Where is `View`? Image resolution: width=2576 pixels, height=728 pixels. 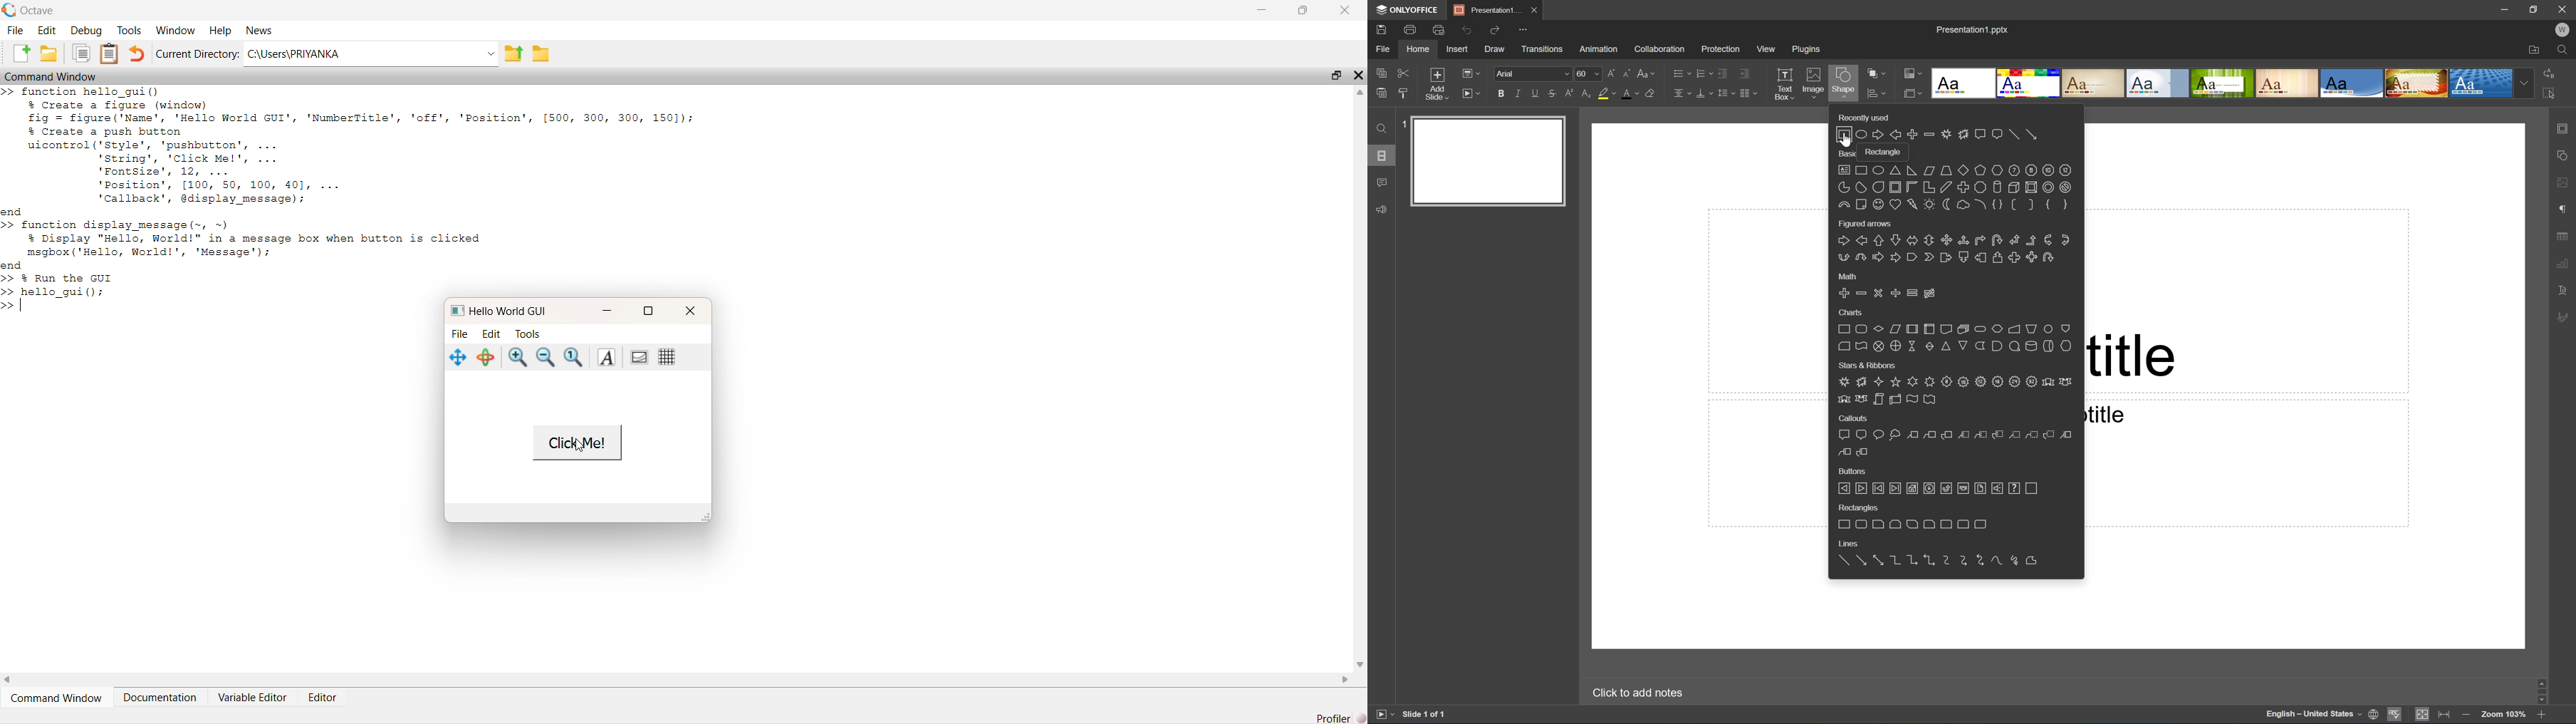 View is located at coordinates (1765, 48).